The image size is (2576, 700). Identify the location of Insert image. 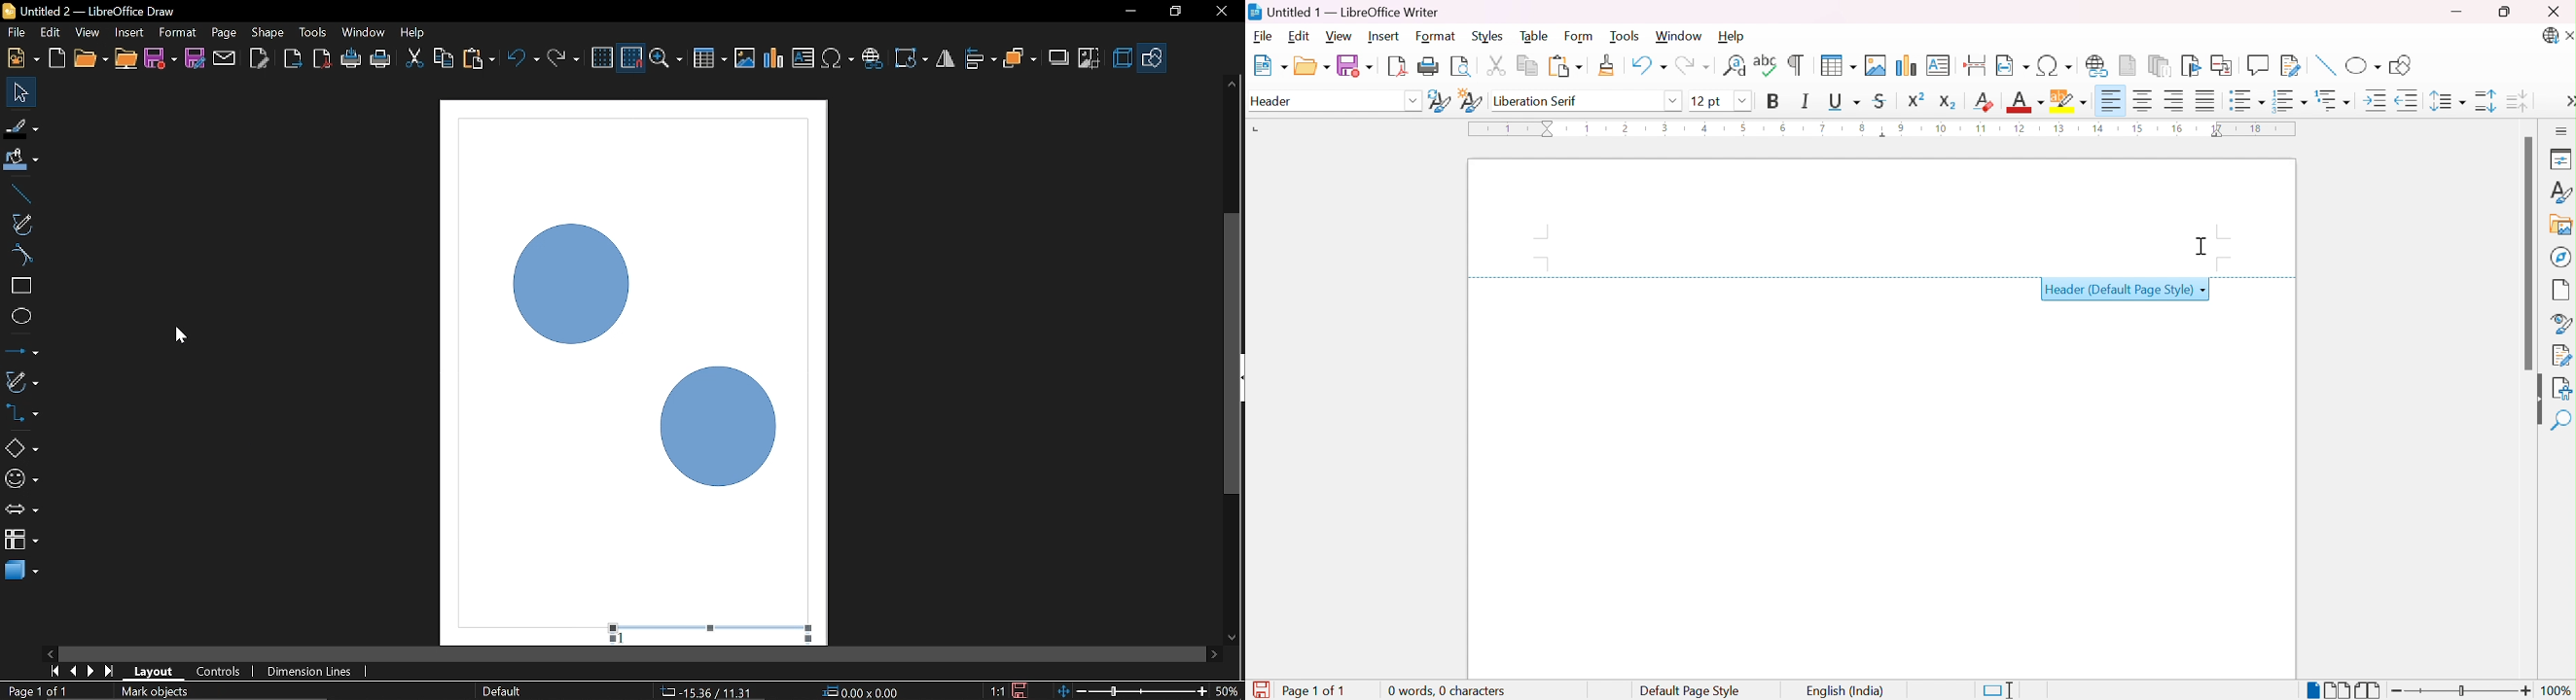
(1875, 65).